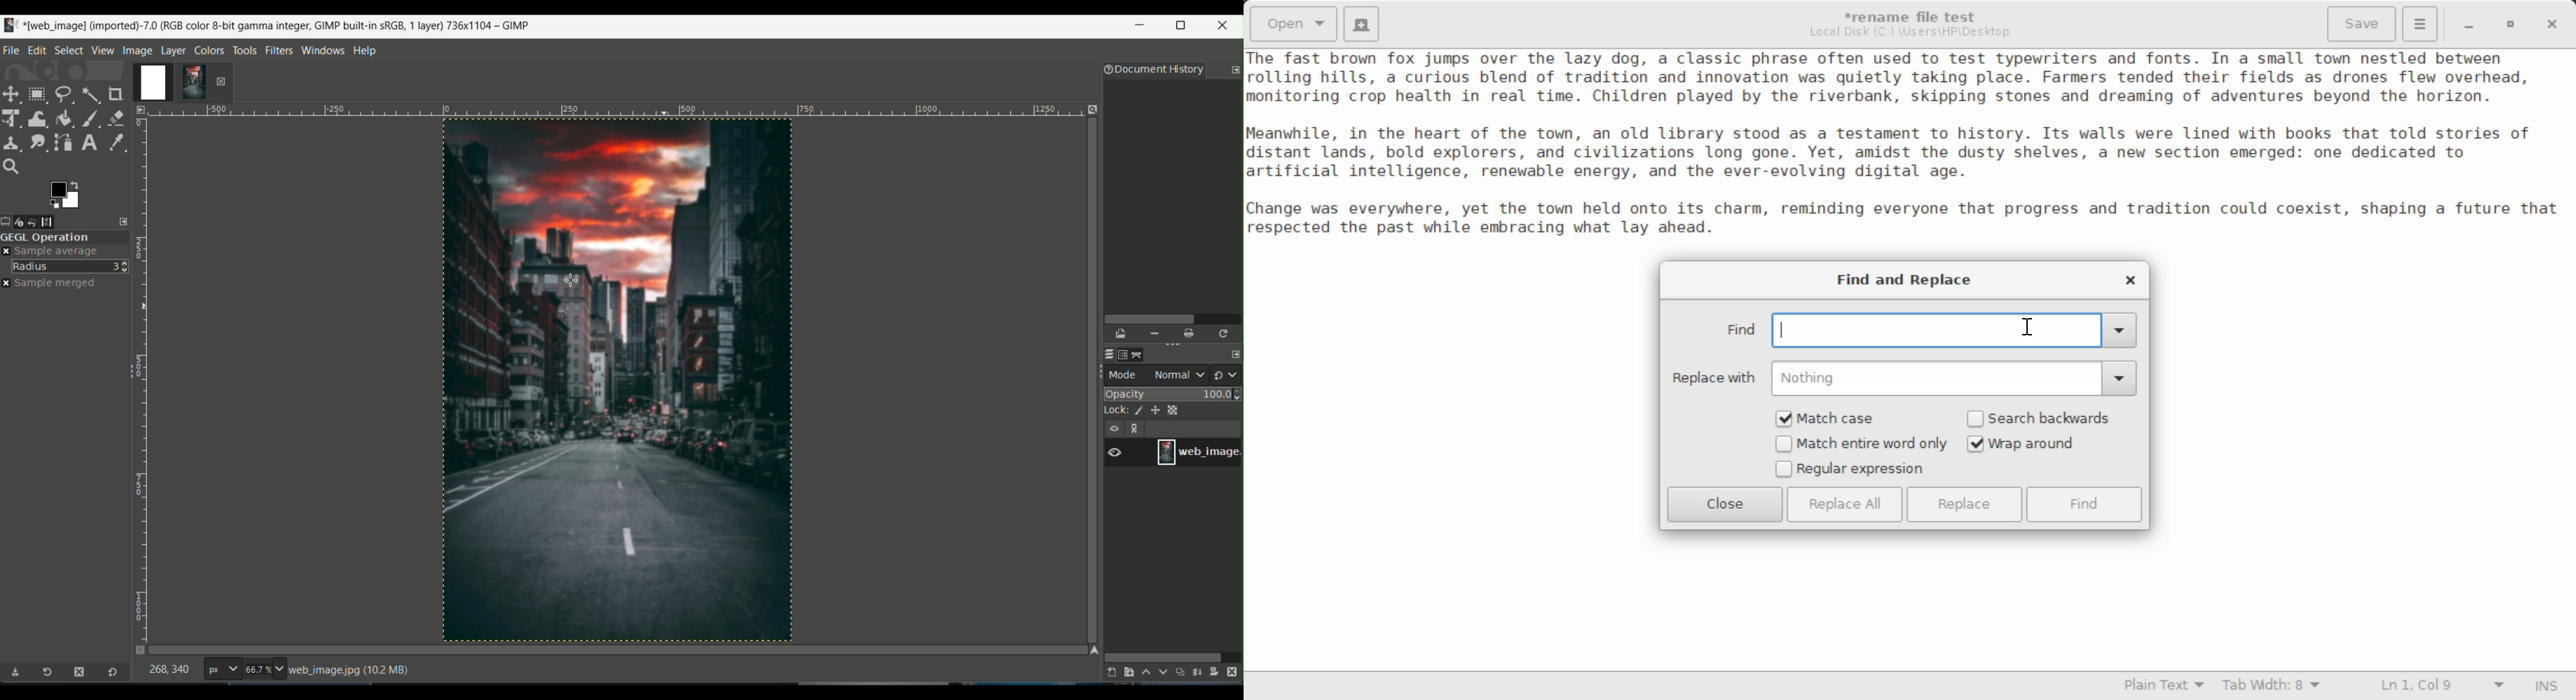 This screenshot has height=700, width=2576. Describe the element at coordinates (2512, 24) in the screenshot. I see `Minimize` at that location.